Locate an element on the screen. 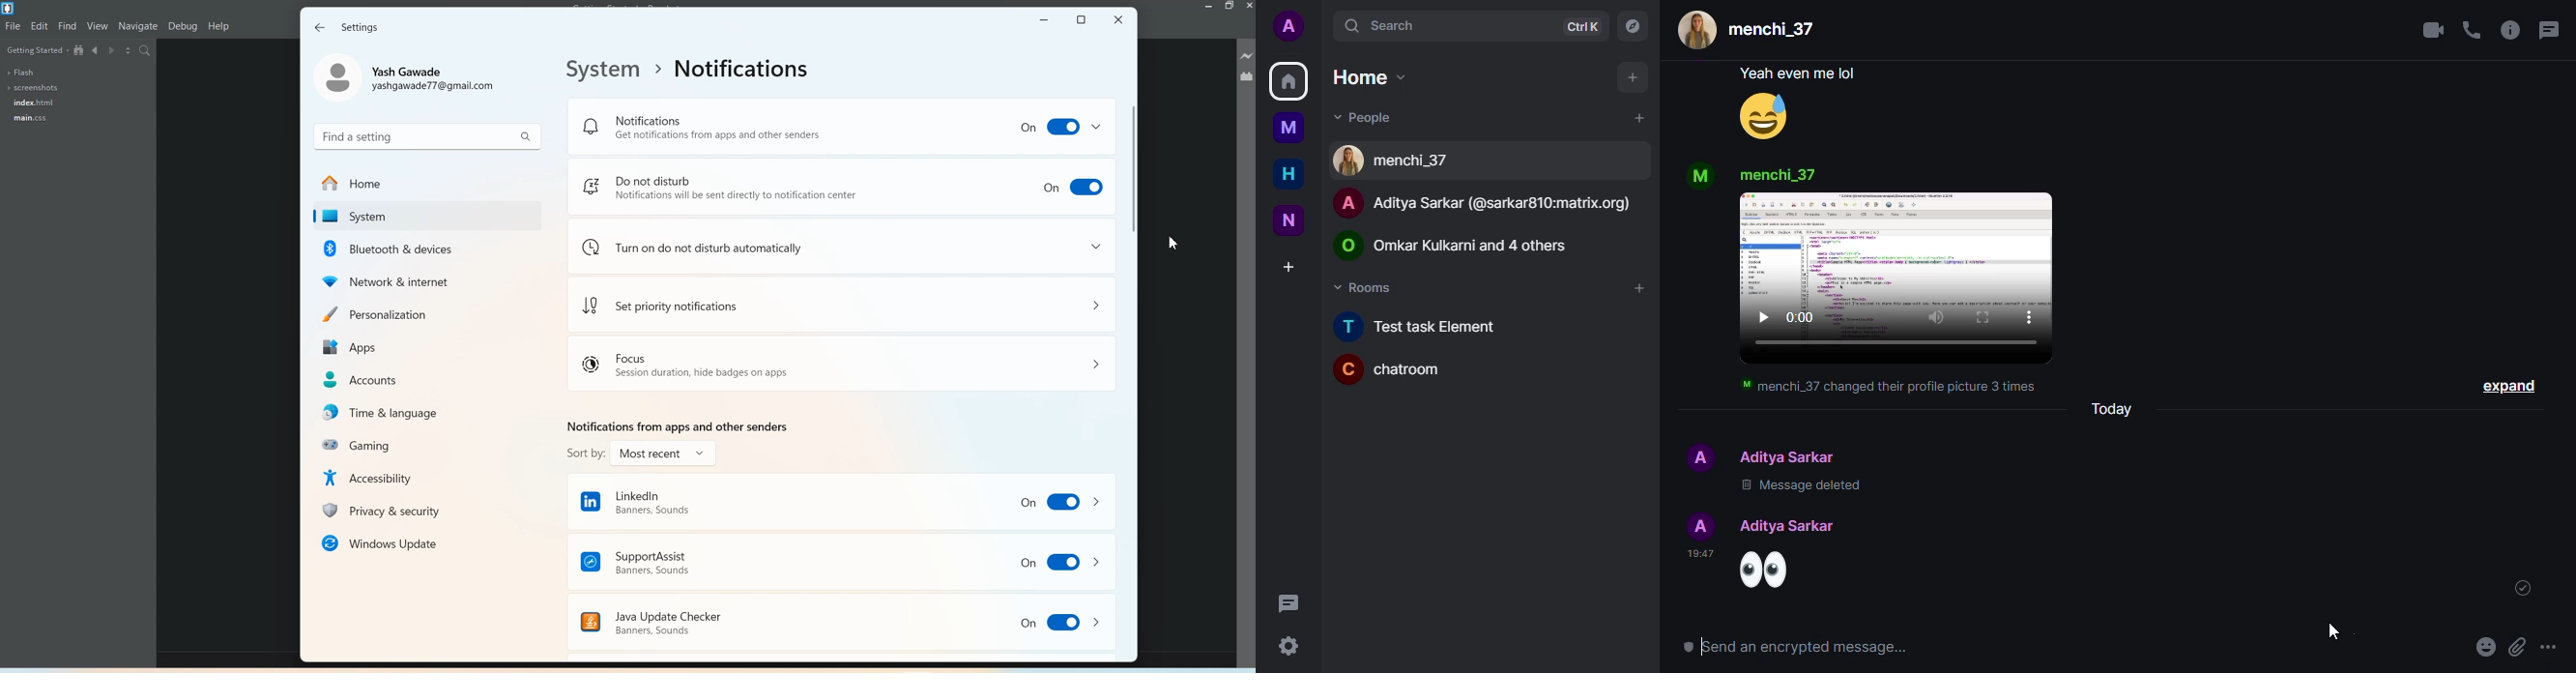  Text is located at coordinates (675, 426).